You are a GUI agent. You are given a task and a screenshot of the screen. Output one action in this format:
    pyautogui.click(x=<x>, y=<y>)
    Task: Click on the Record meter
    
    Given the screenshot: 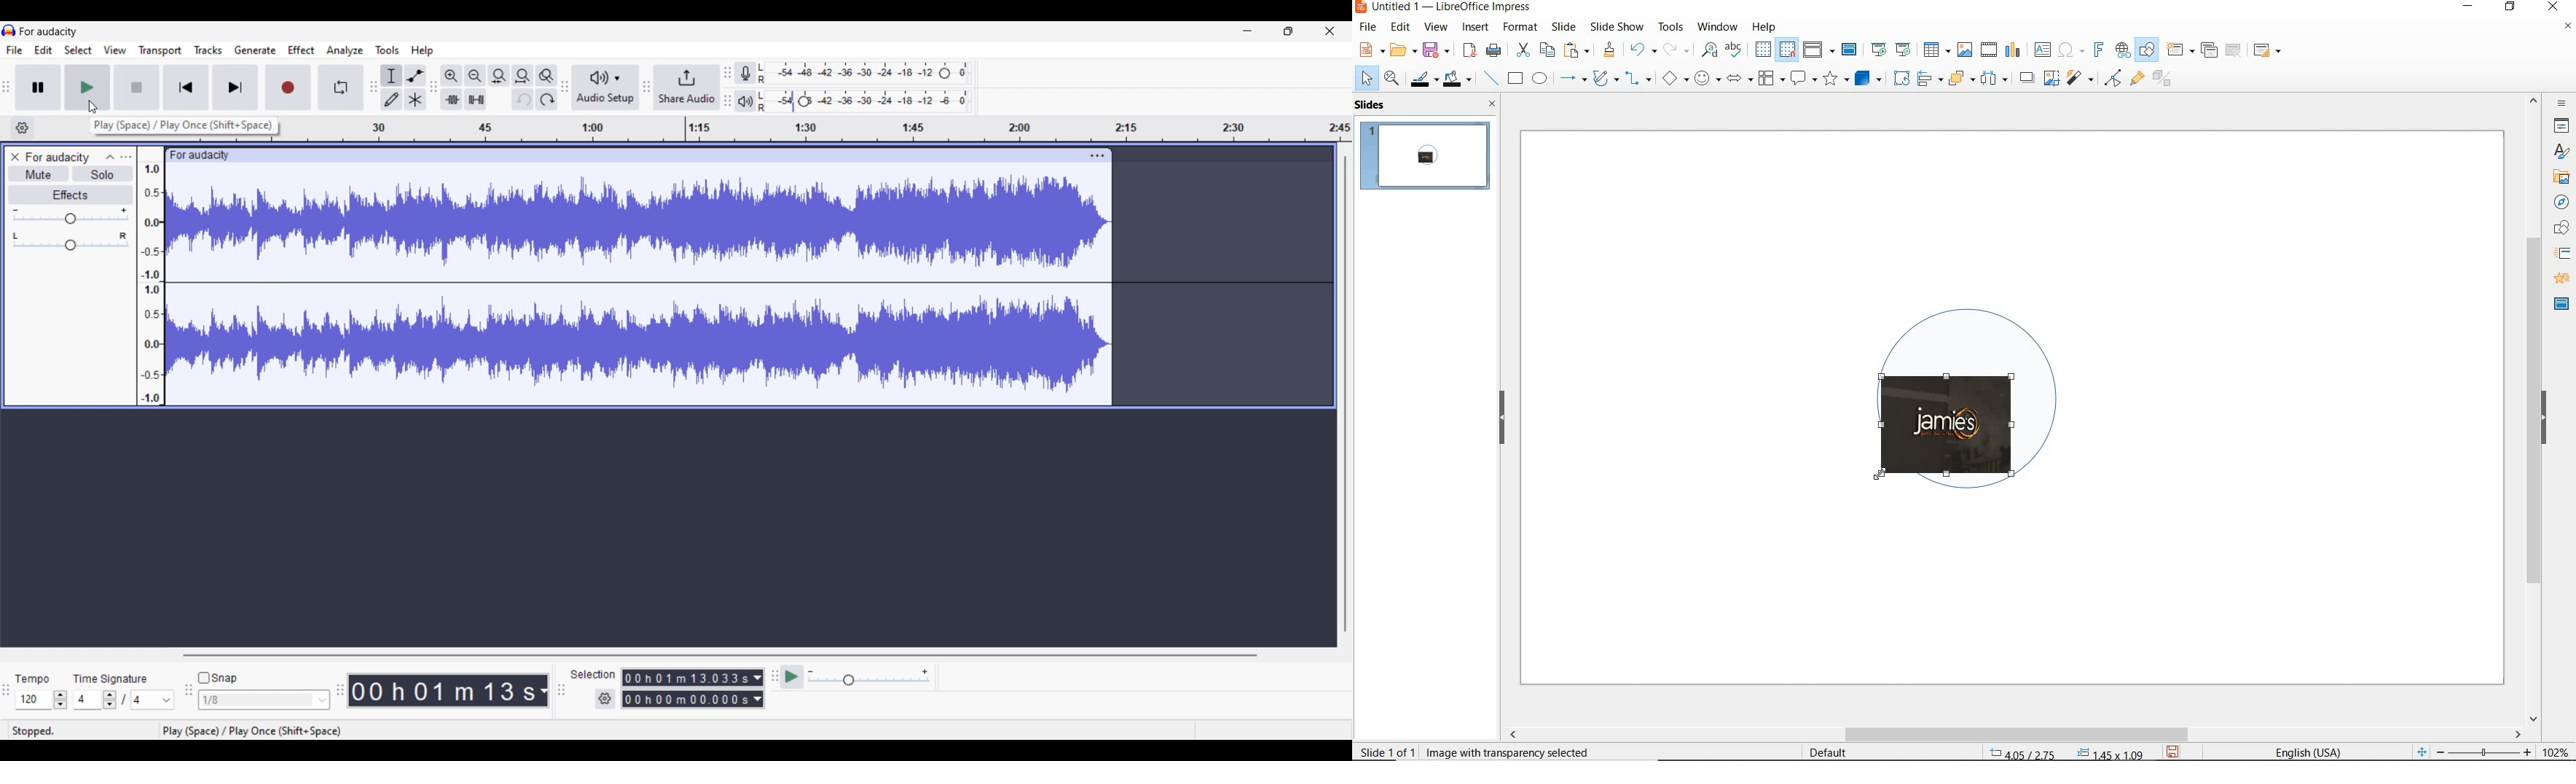 What is the action you would take?
    pyautogui.click(x=745, y=73)
    